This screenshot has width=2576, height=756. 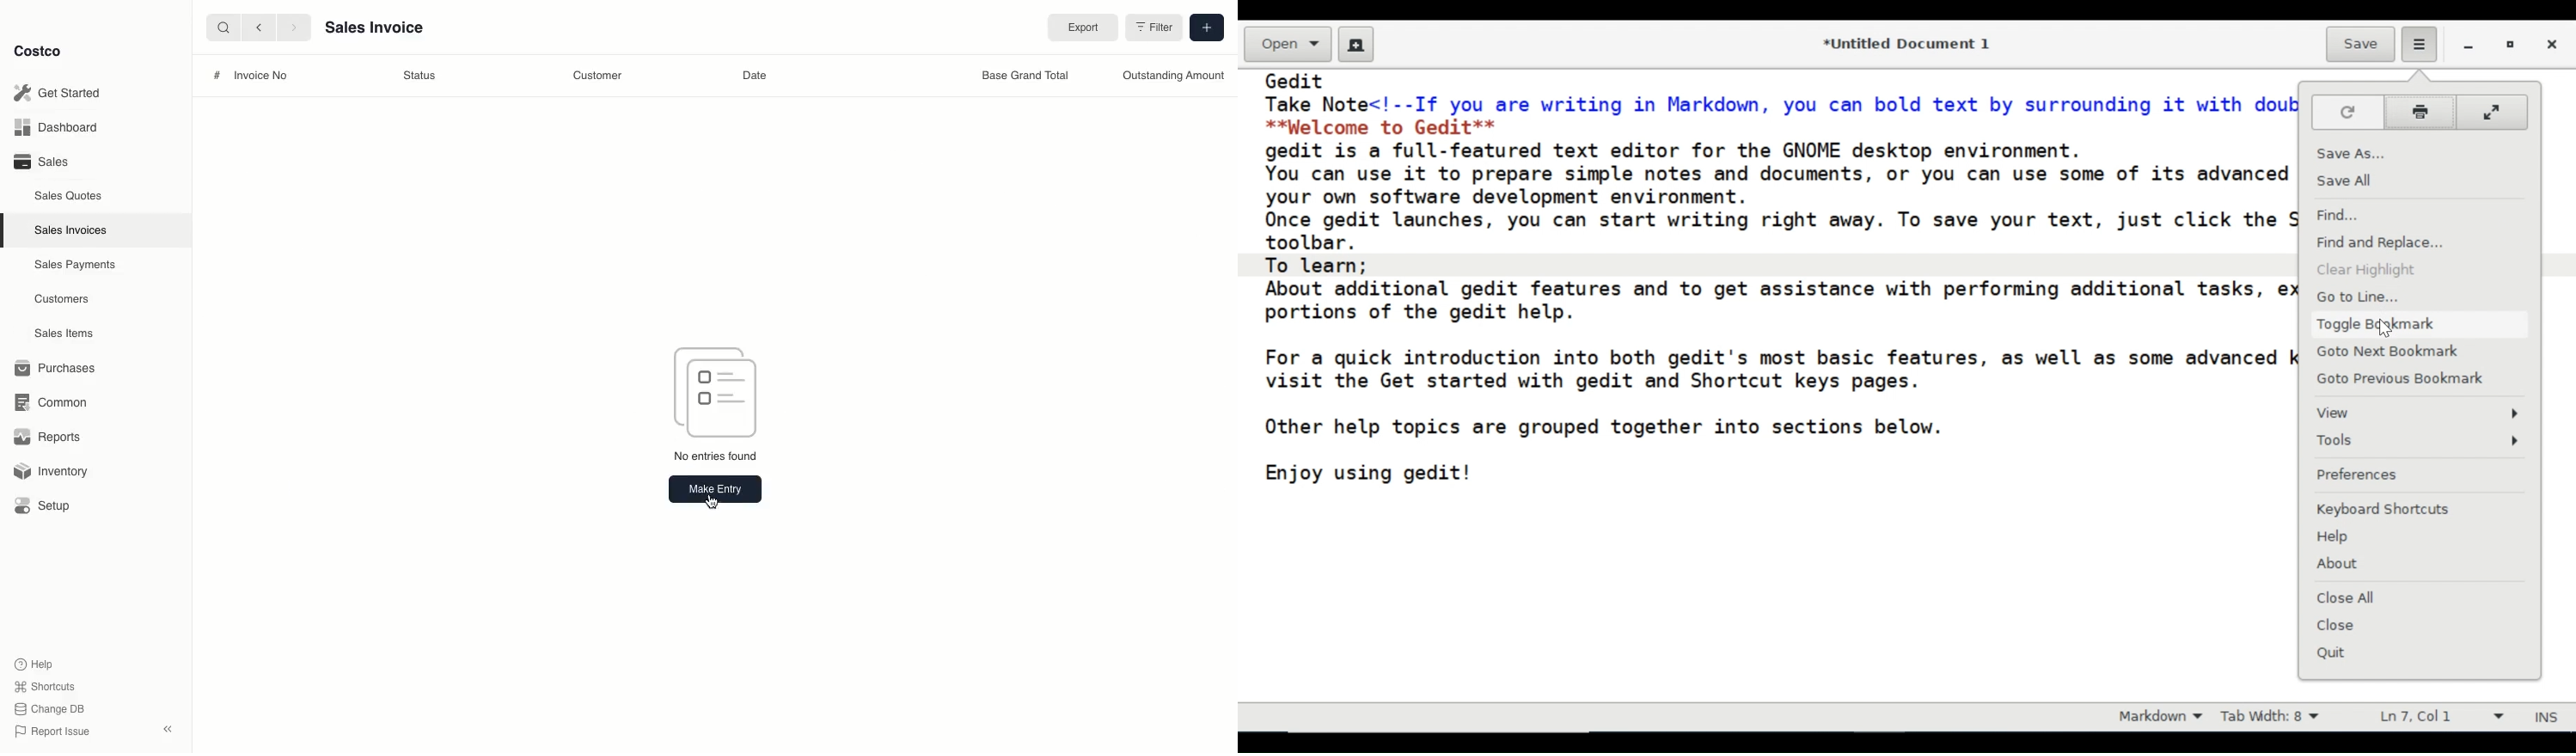 I want to click on Customer, so click(x=600, y=73).